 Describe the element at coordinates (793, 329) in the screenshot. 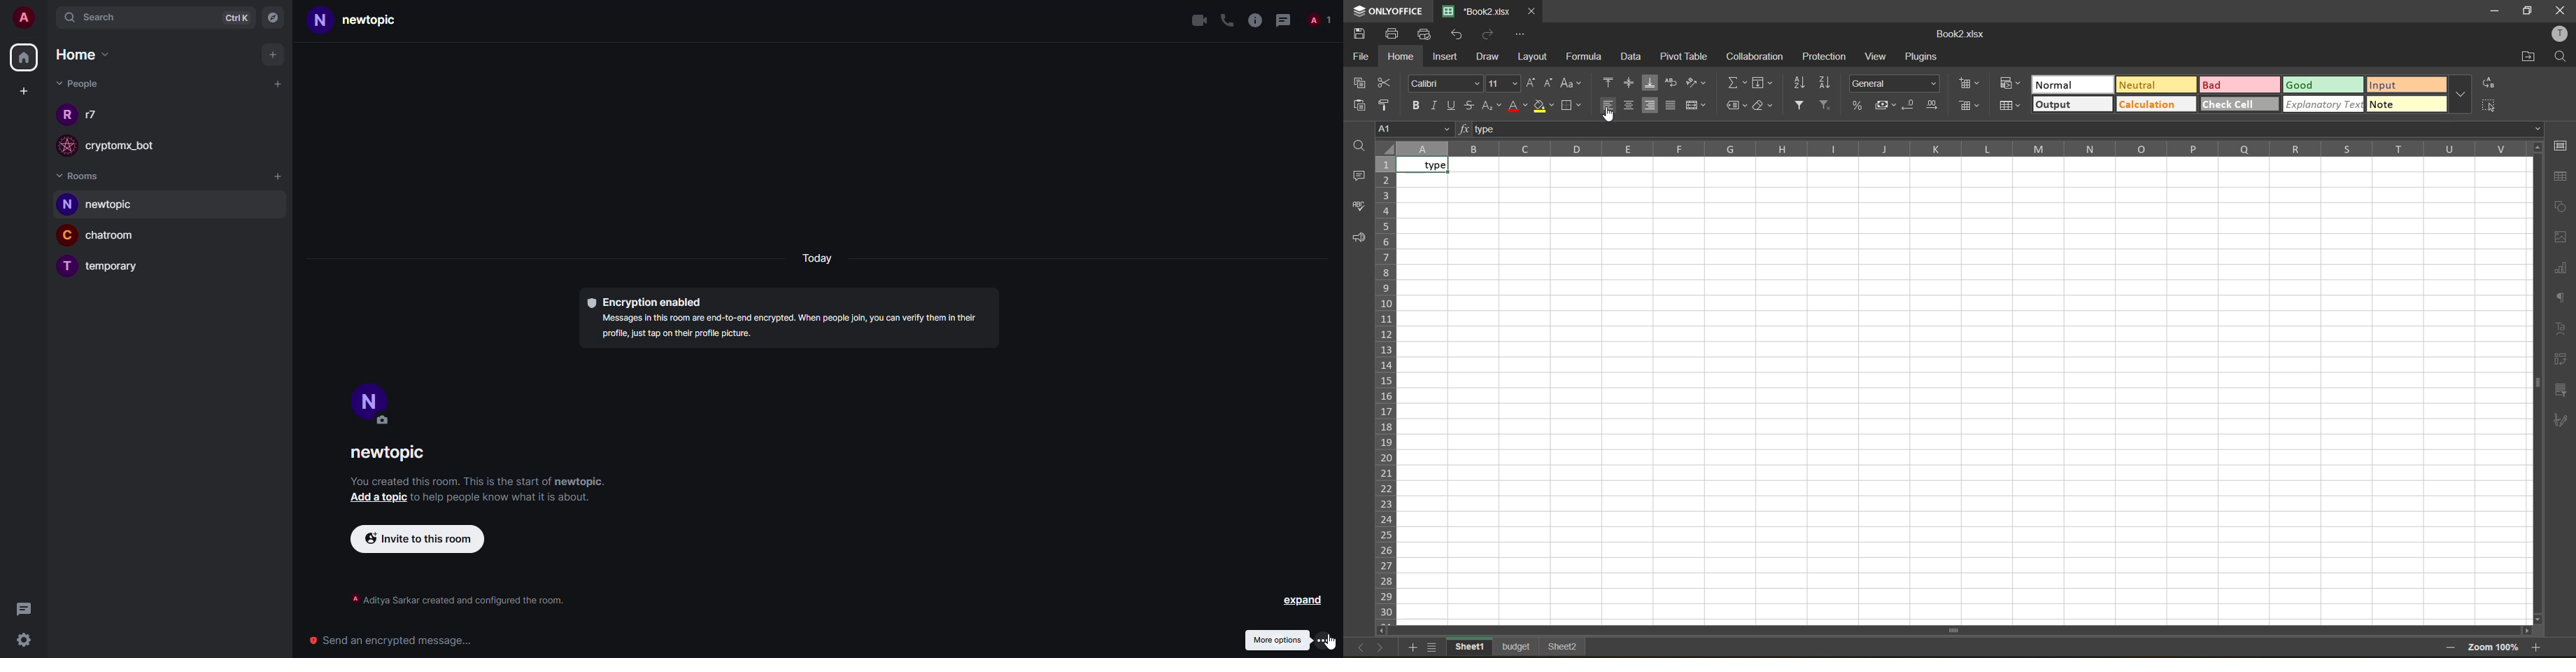

I see `info` at that location.